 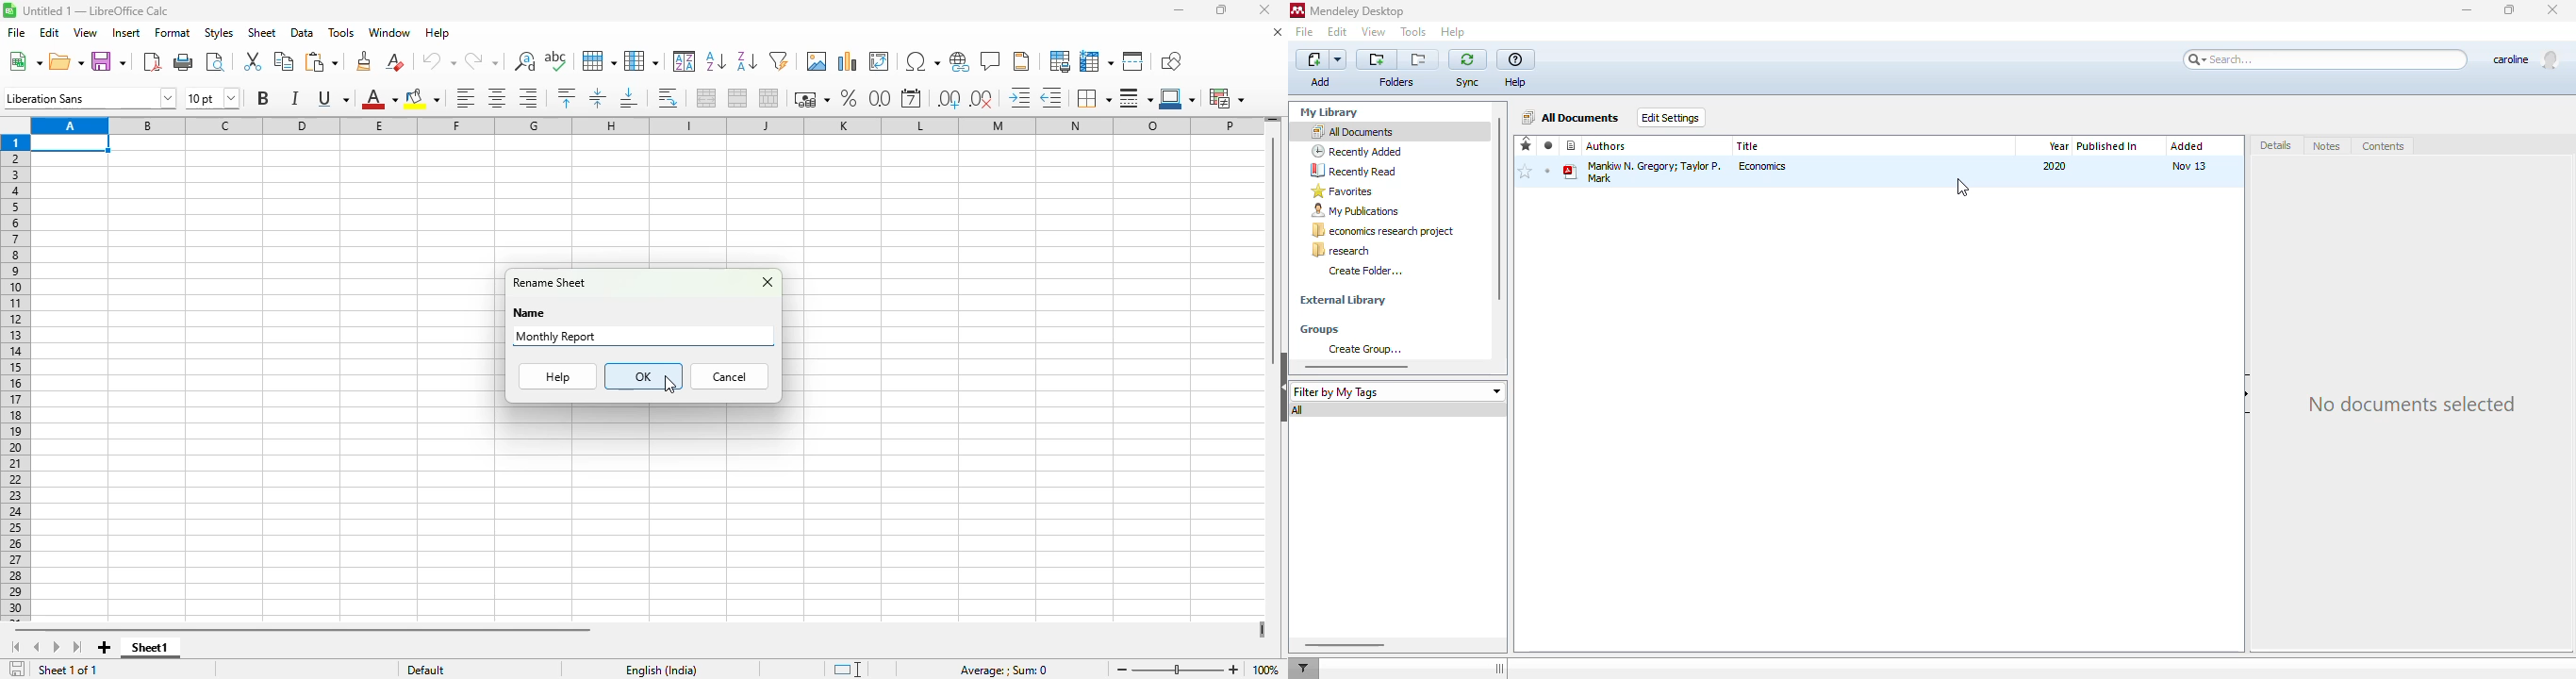 I want to click on borders, so click(x=1093, y=98).